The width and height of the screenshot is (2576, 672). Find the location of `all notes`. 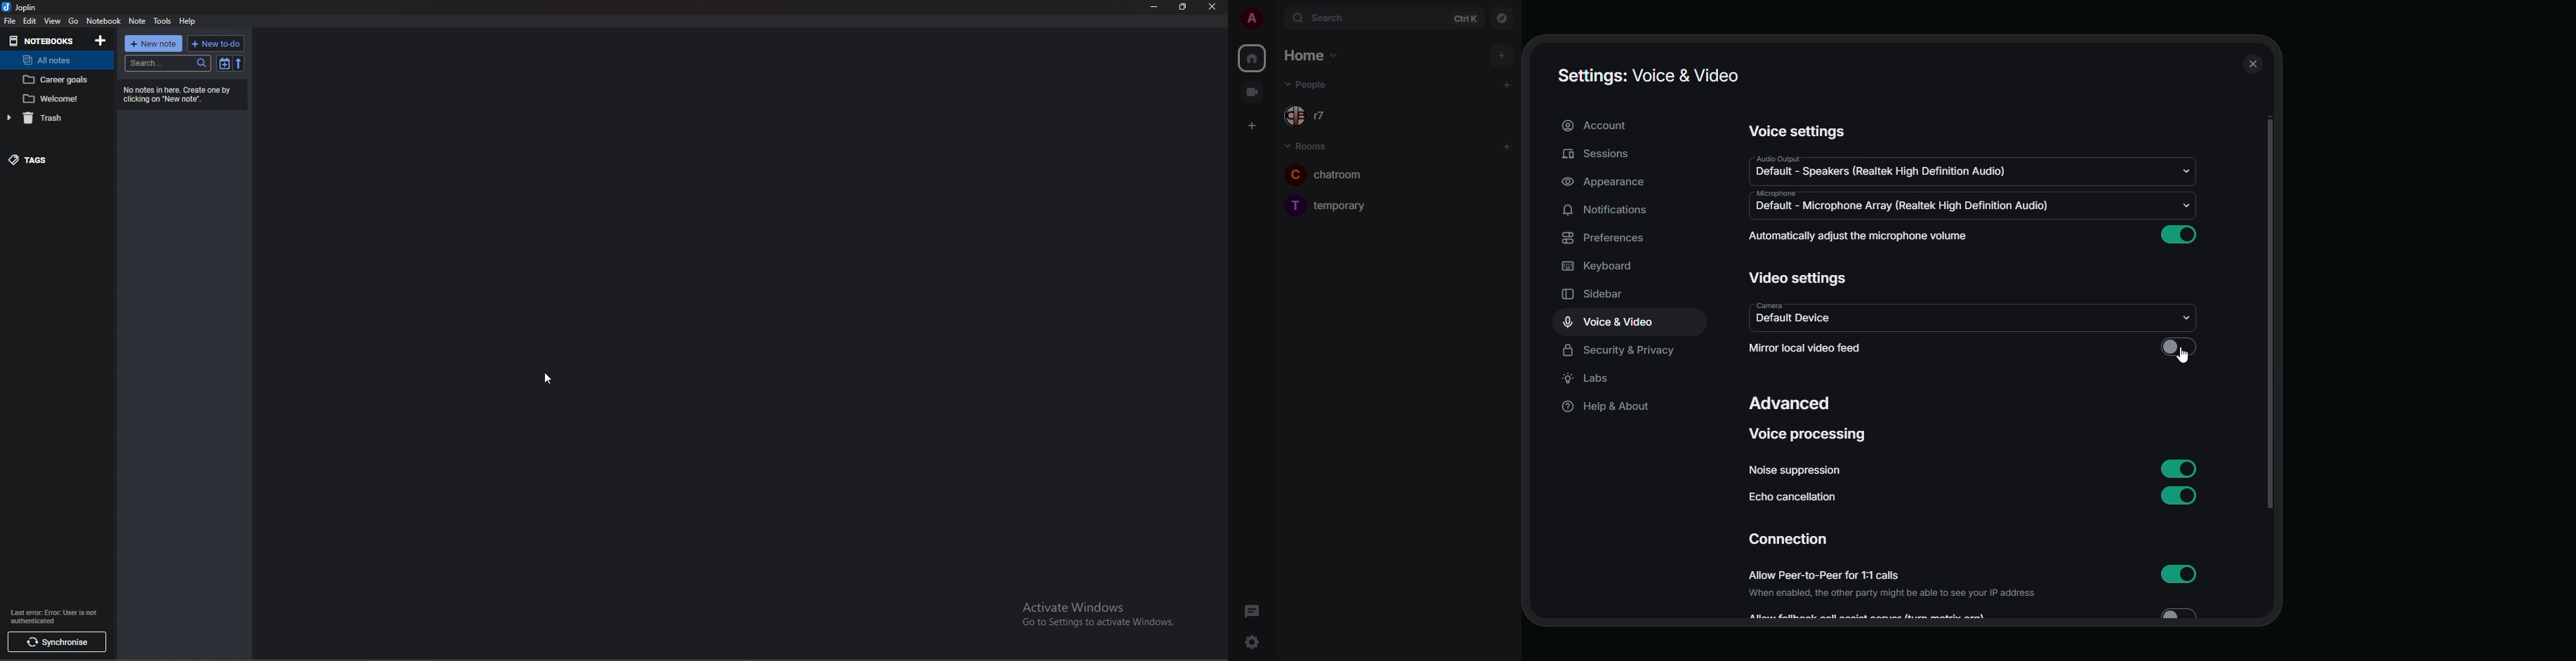

all notes is located at coordinates (54, 60).